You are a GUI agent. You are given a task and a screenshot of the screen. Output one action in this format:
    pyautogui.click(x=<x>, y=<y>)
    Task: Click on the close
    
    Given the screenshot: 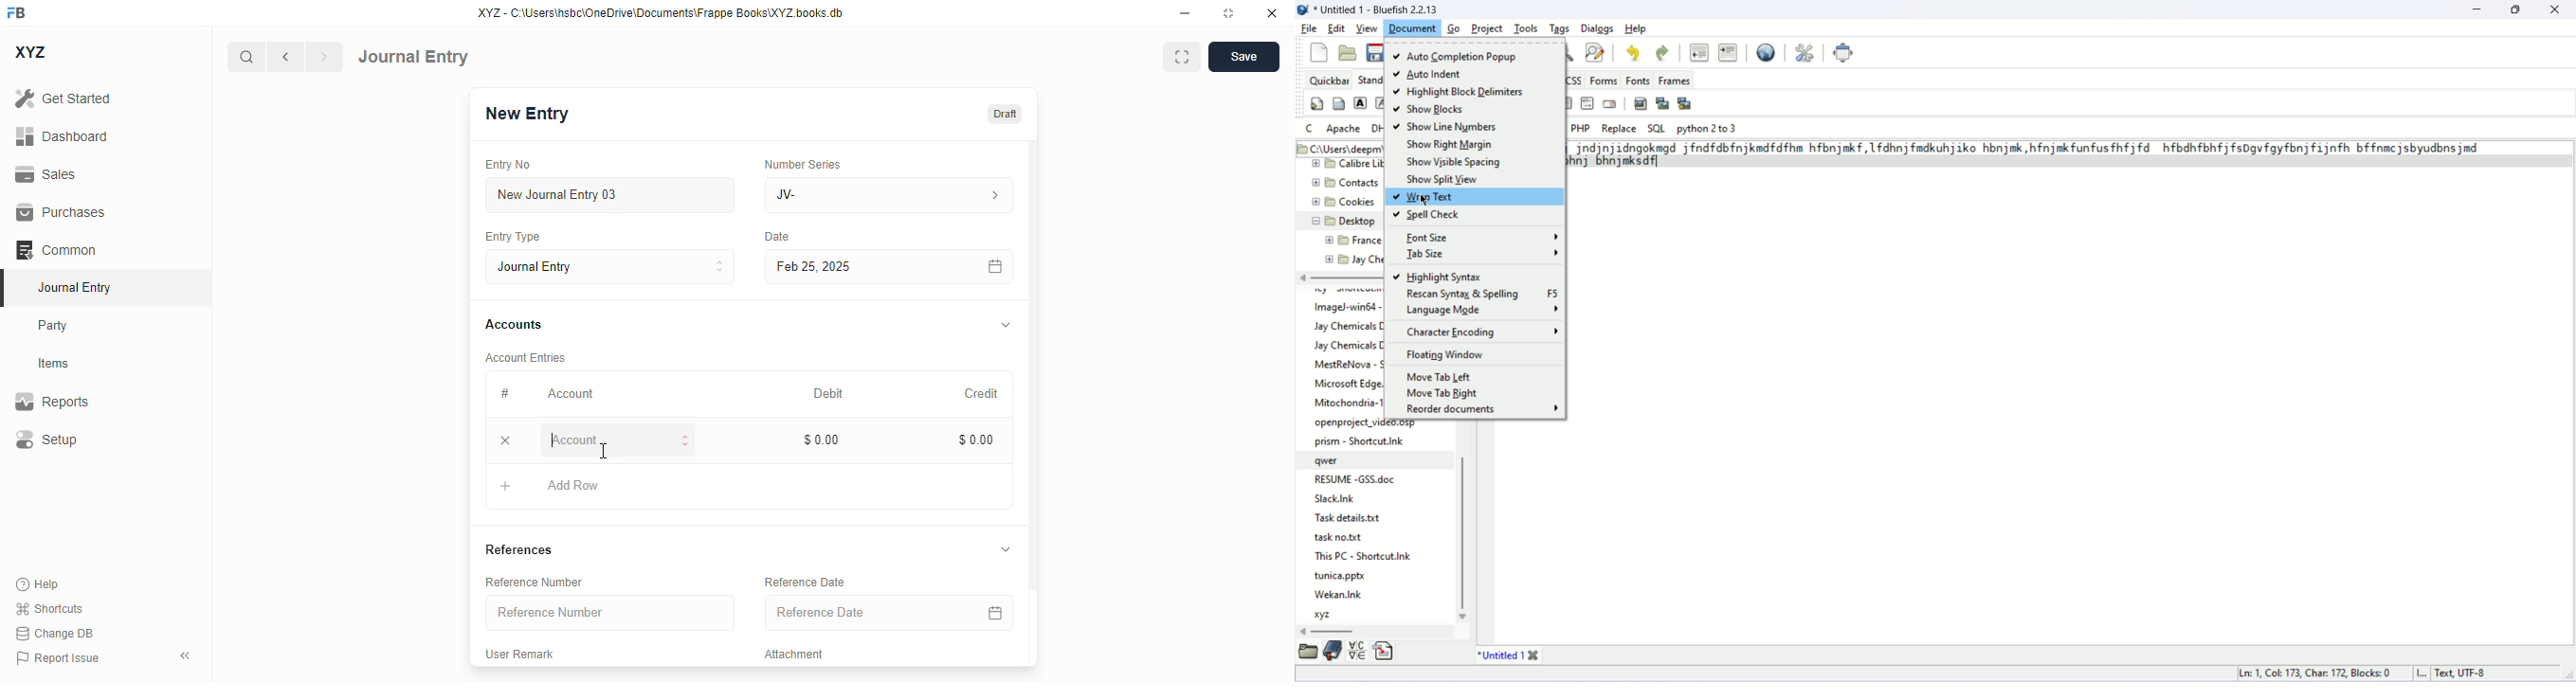 What is the action you would take?
    pyautogui.click(x=1538, y=651)
    